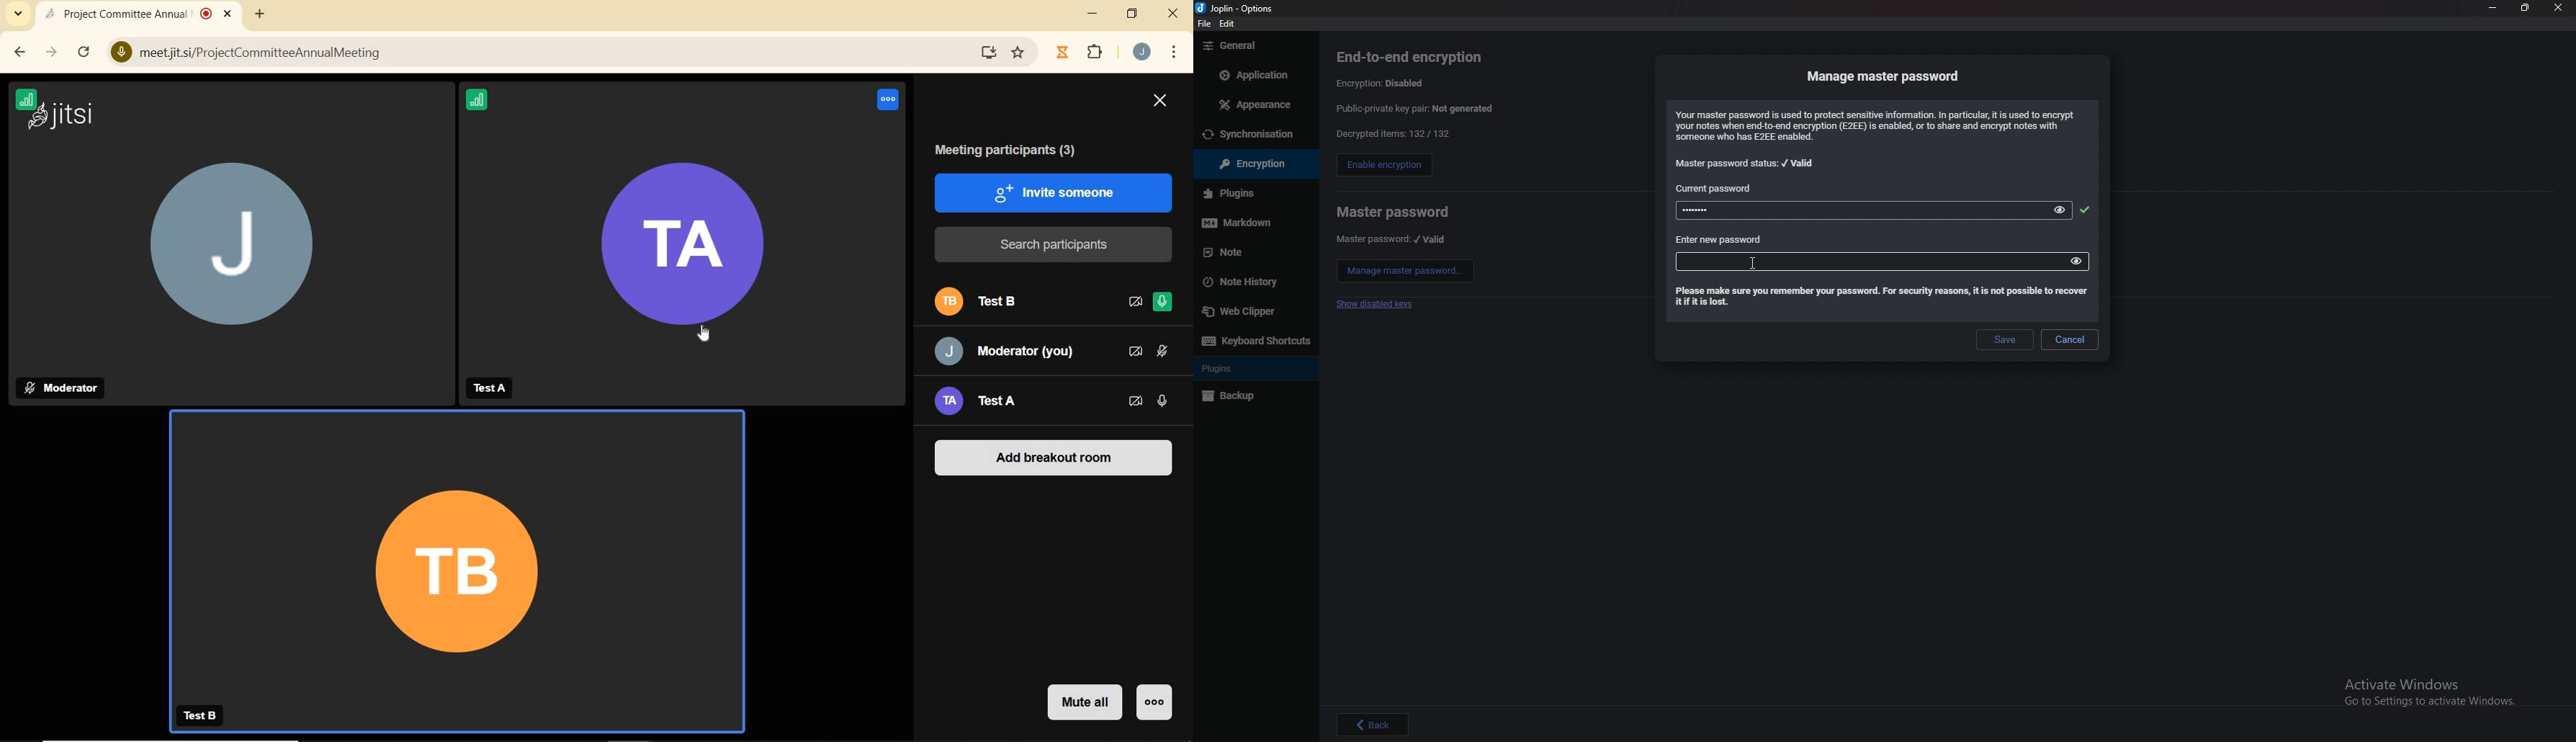 The height and width of the screenshot is (756, 2576). I want to click on public private key pair, so click(1426, 108).